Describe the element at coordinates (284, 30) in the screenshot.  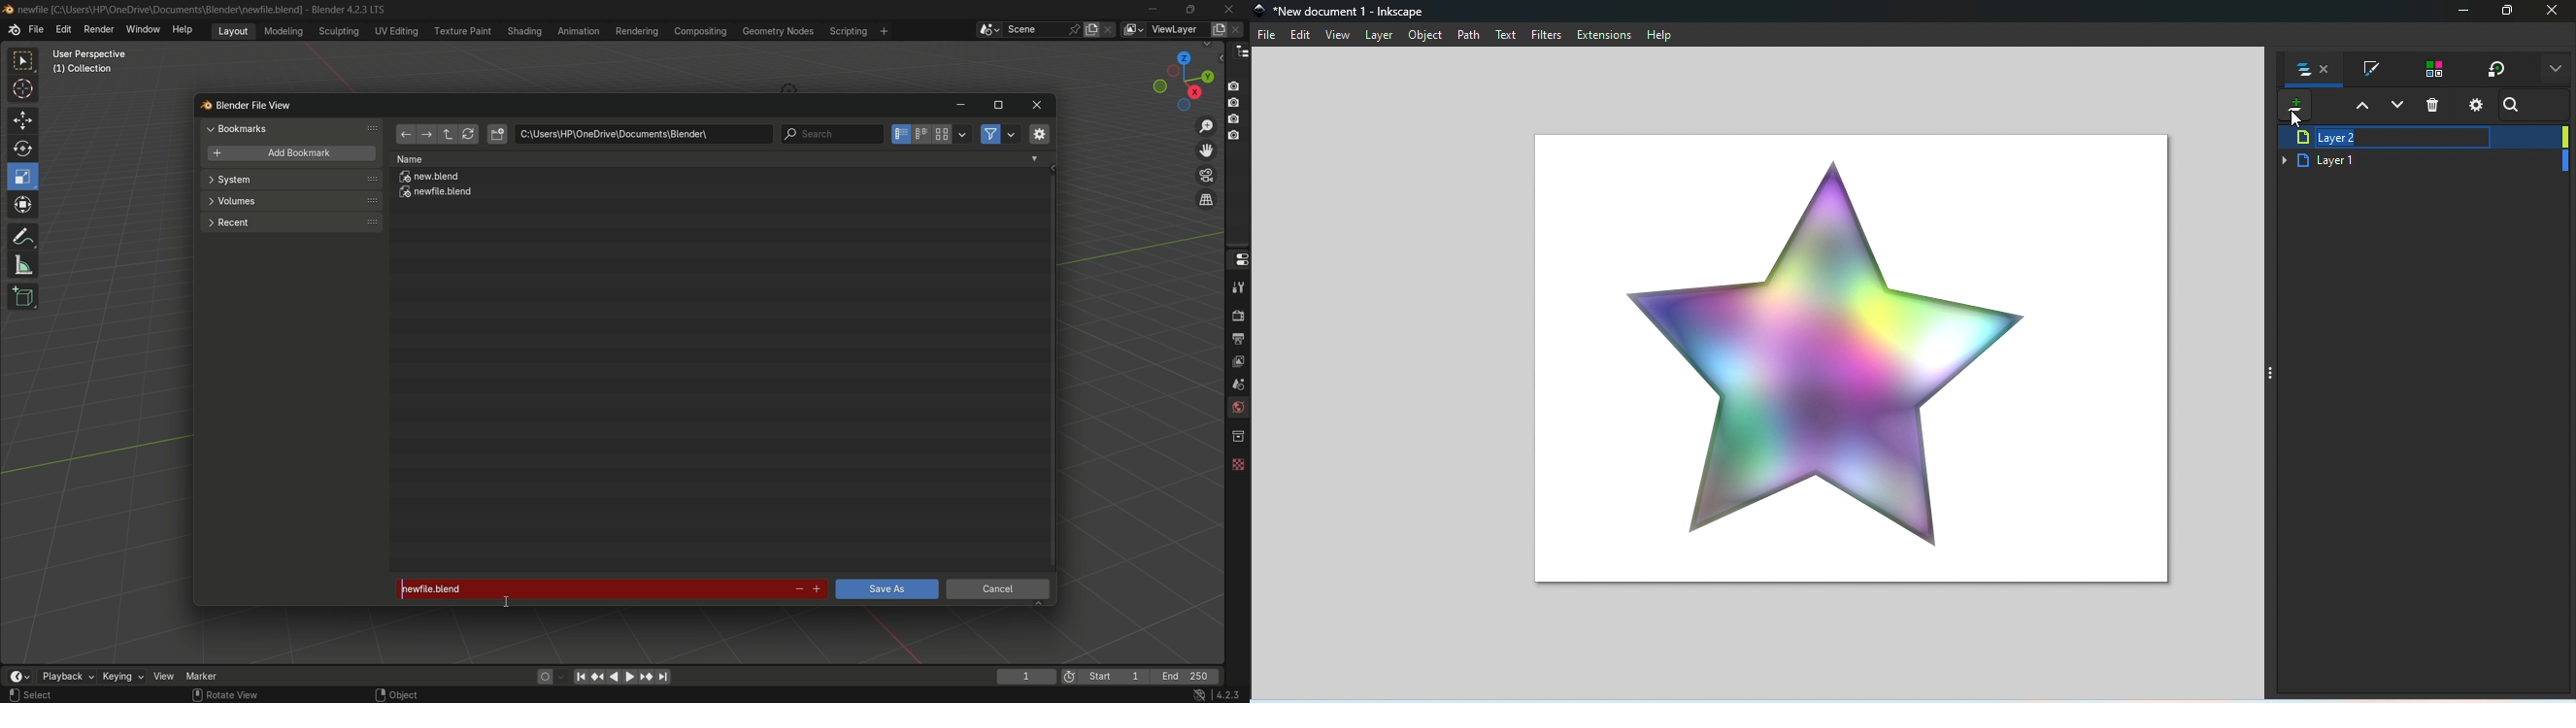
I see `modeling menu` at that location.